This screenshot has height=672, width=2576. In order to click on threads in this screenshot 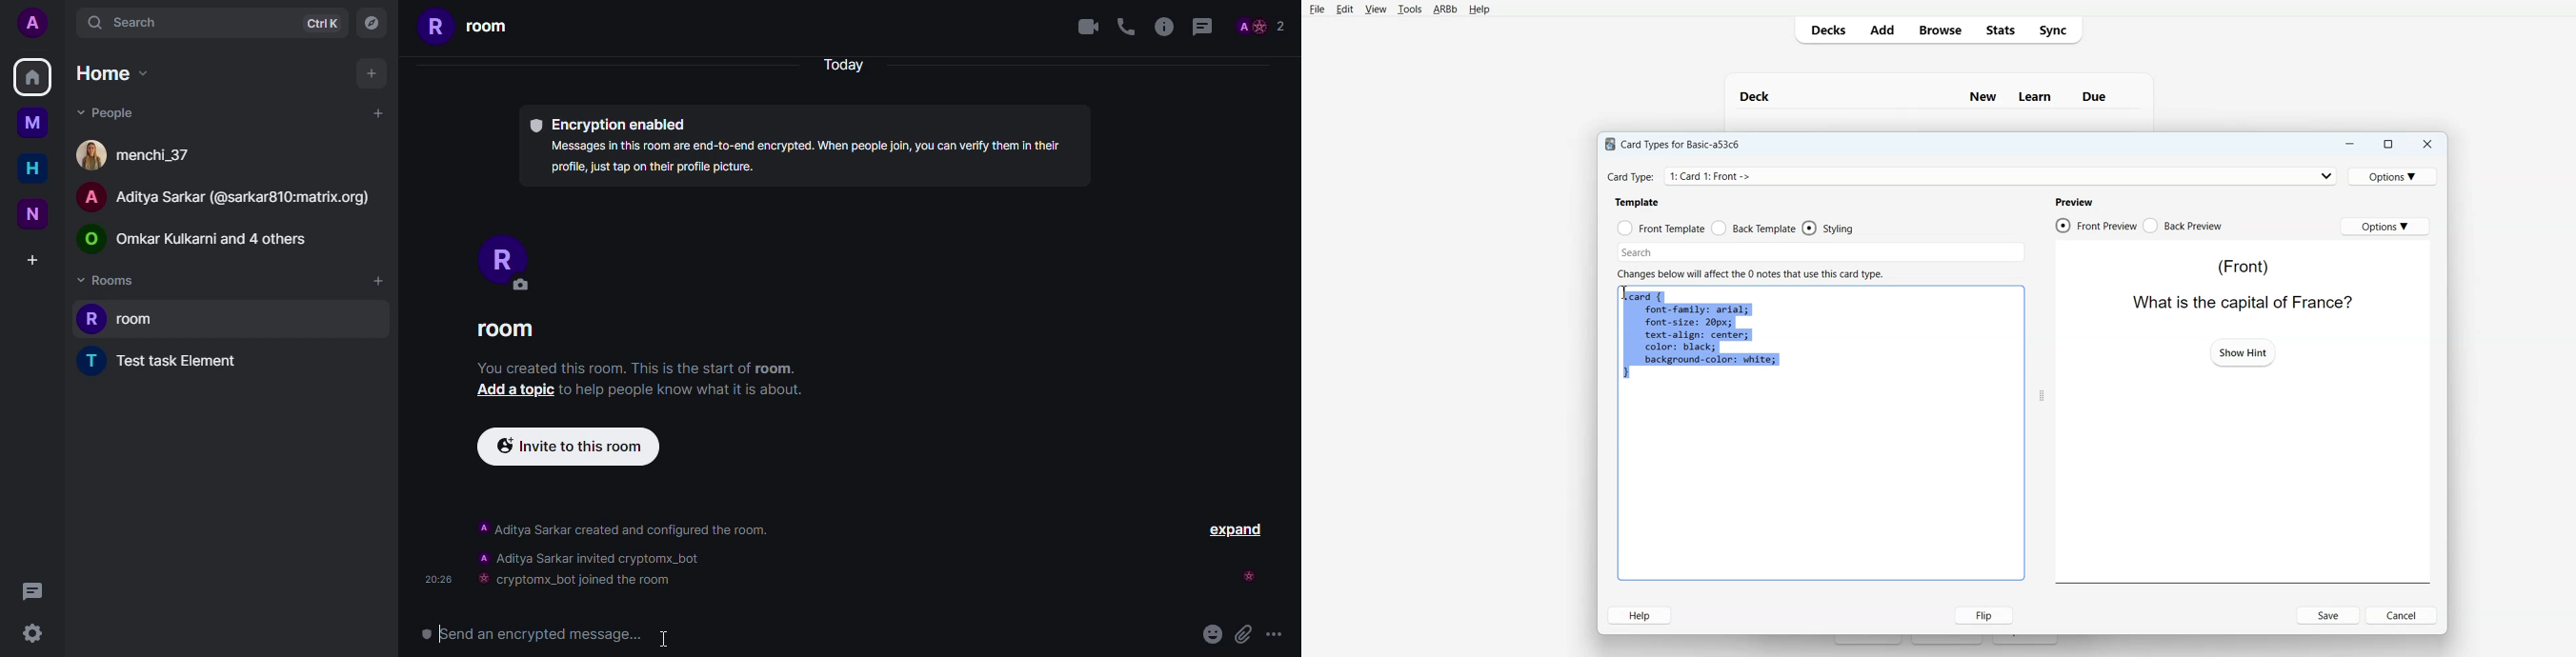, I will do `click(31, 591)`.